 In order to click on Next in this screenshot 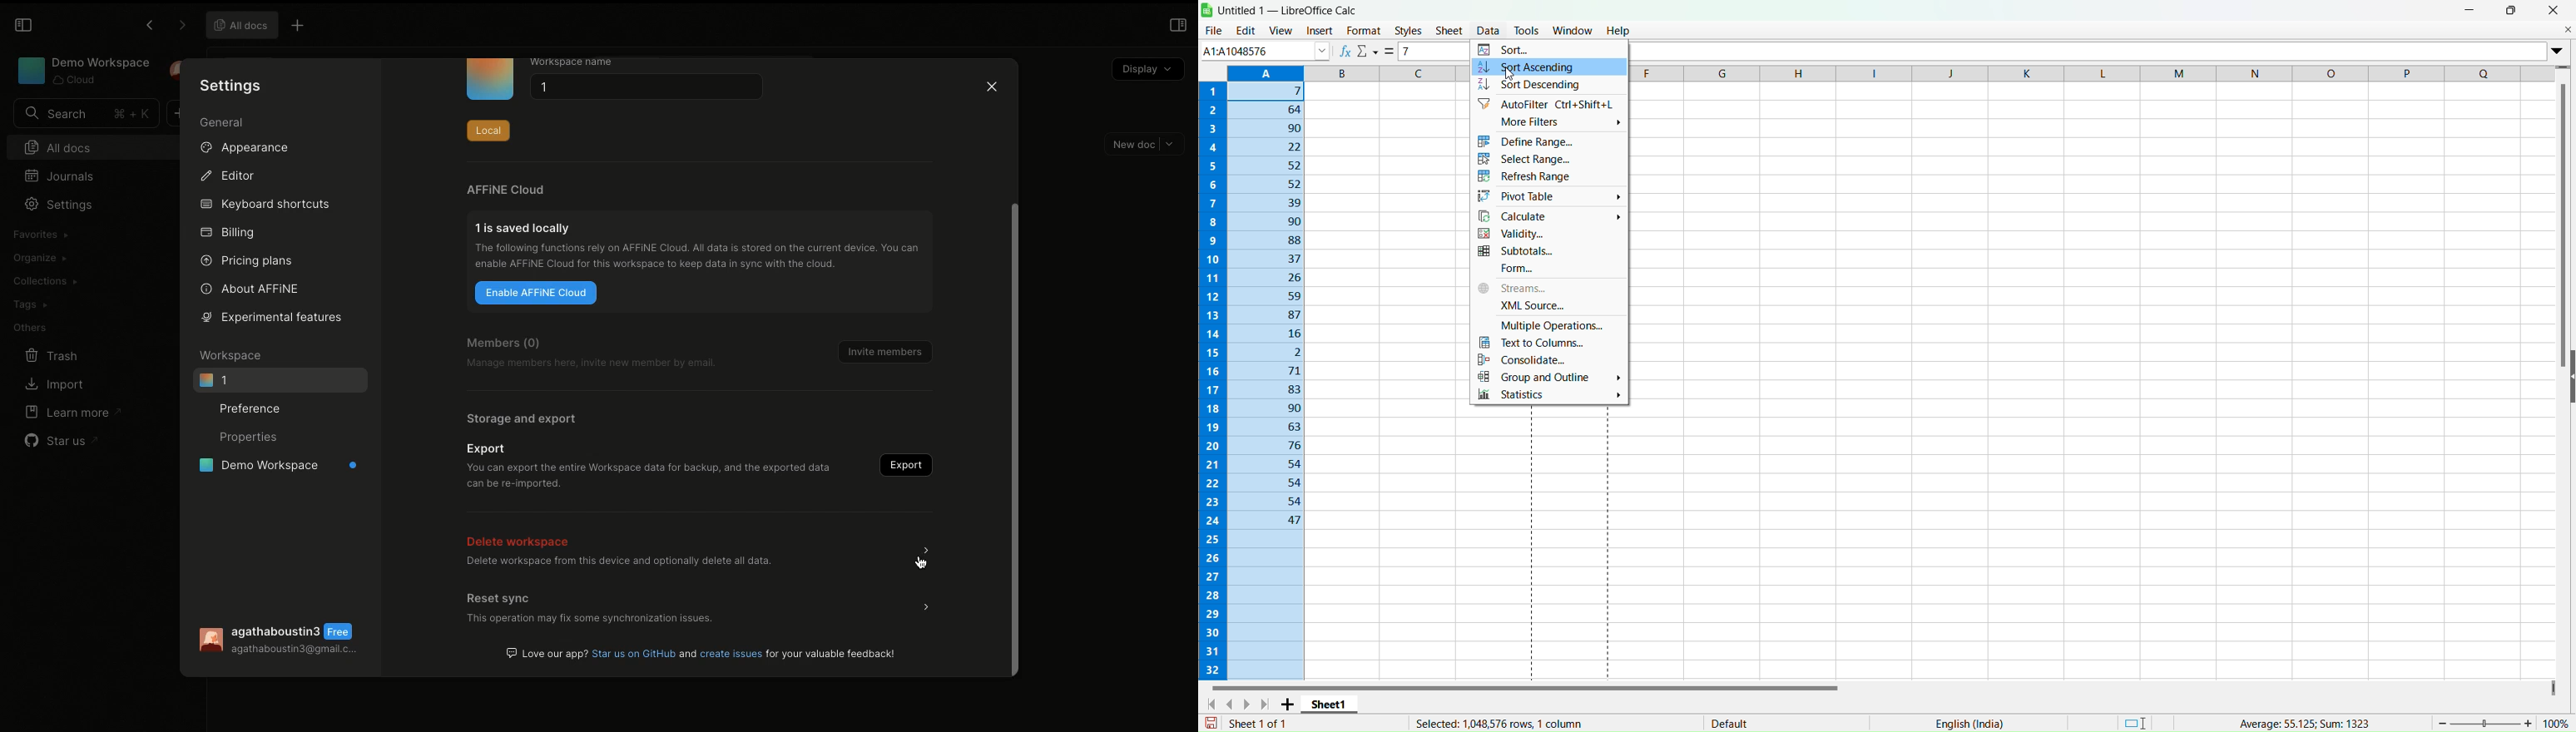, I will do `click(1251, 704)`.